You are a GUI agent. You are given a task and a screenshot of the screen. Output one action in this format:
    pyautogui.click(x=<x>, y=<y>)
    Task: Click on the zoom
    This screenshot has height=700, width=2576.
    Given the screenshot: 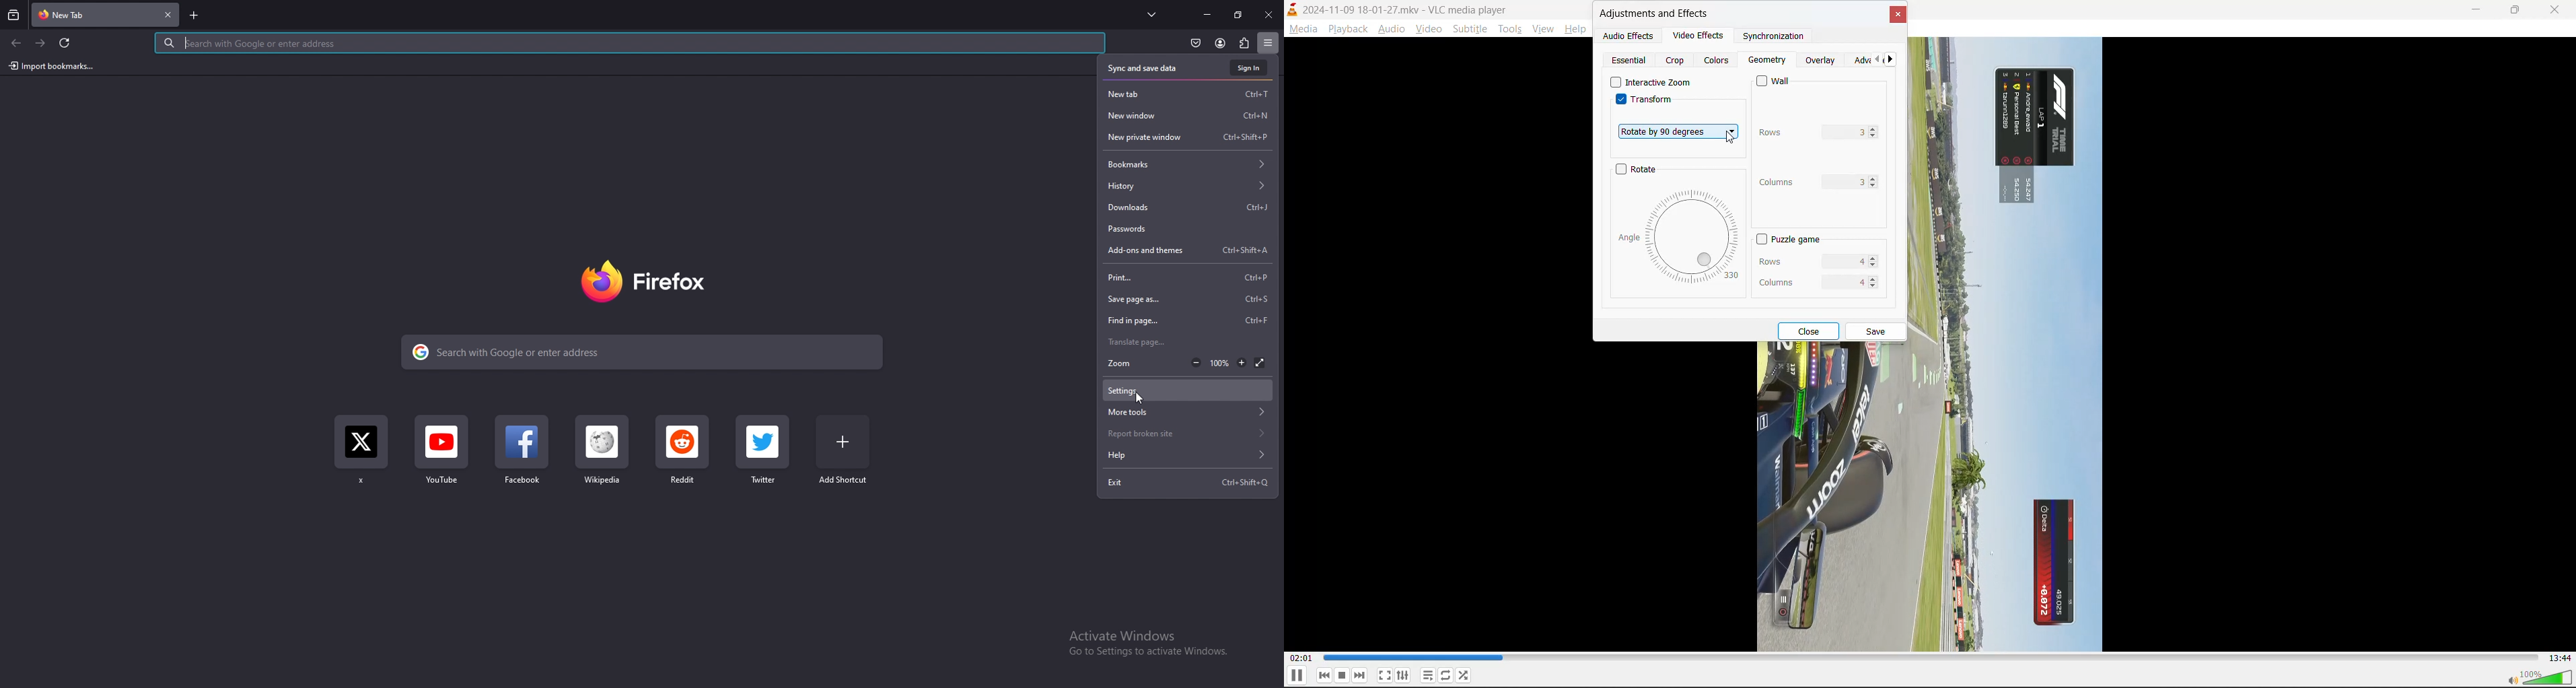 What is the action you would take?
    pyautogui.click(x=1125, y=363)
    